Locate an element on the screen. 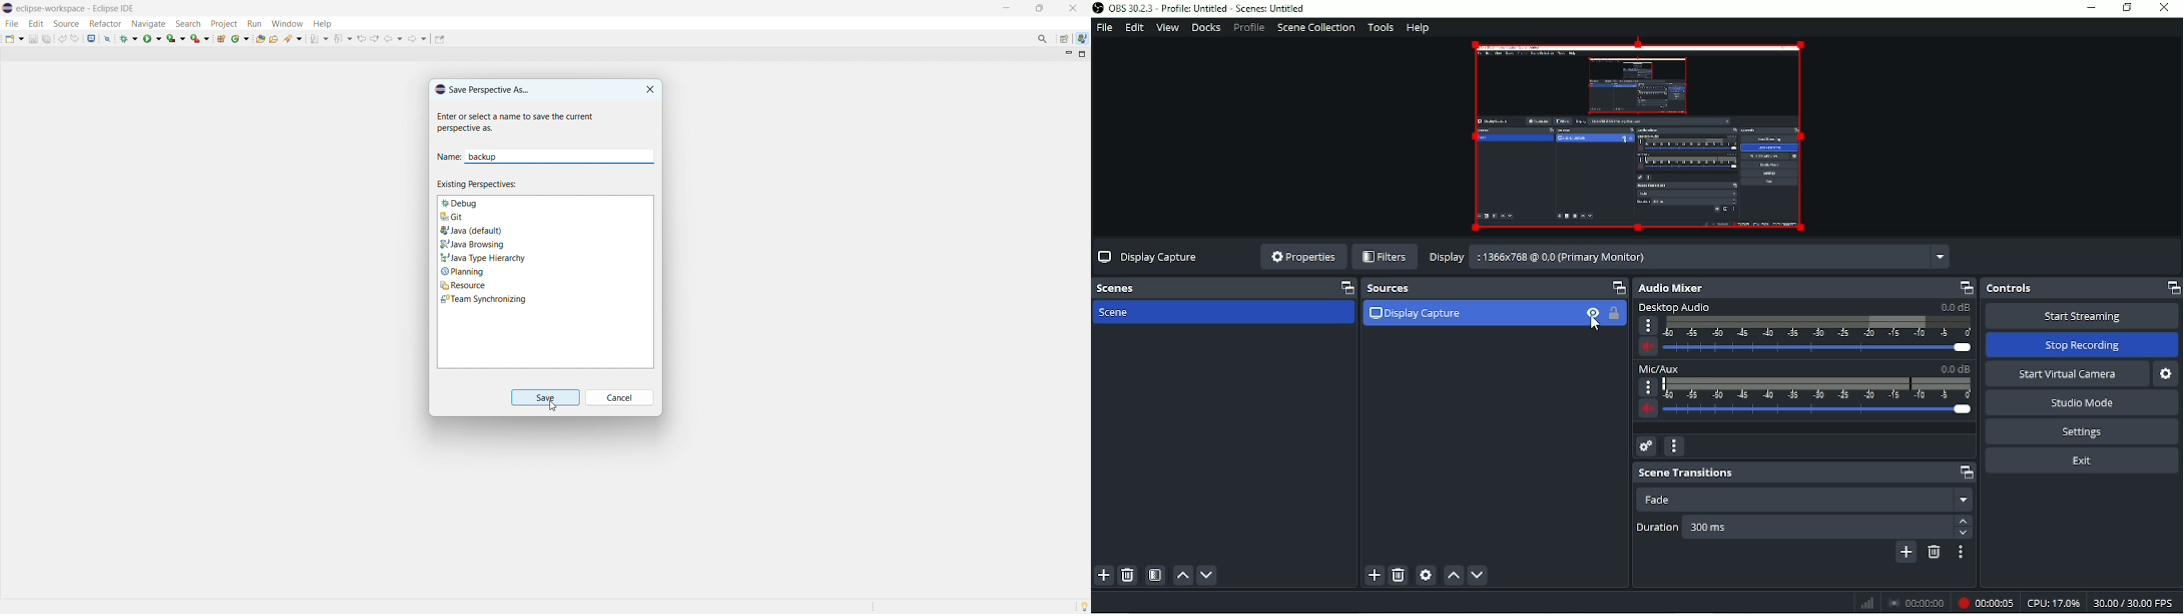 Image resolution: width=2184 pixels, height=616 pixels. Transition properties is located at coordinates (1959, 553).